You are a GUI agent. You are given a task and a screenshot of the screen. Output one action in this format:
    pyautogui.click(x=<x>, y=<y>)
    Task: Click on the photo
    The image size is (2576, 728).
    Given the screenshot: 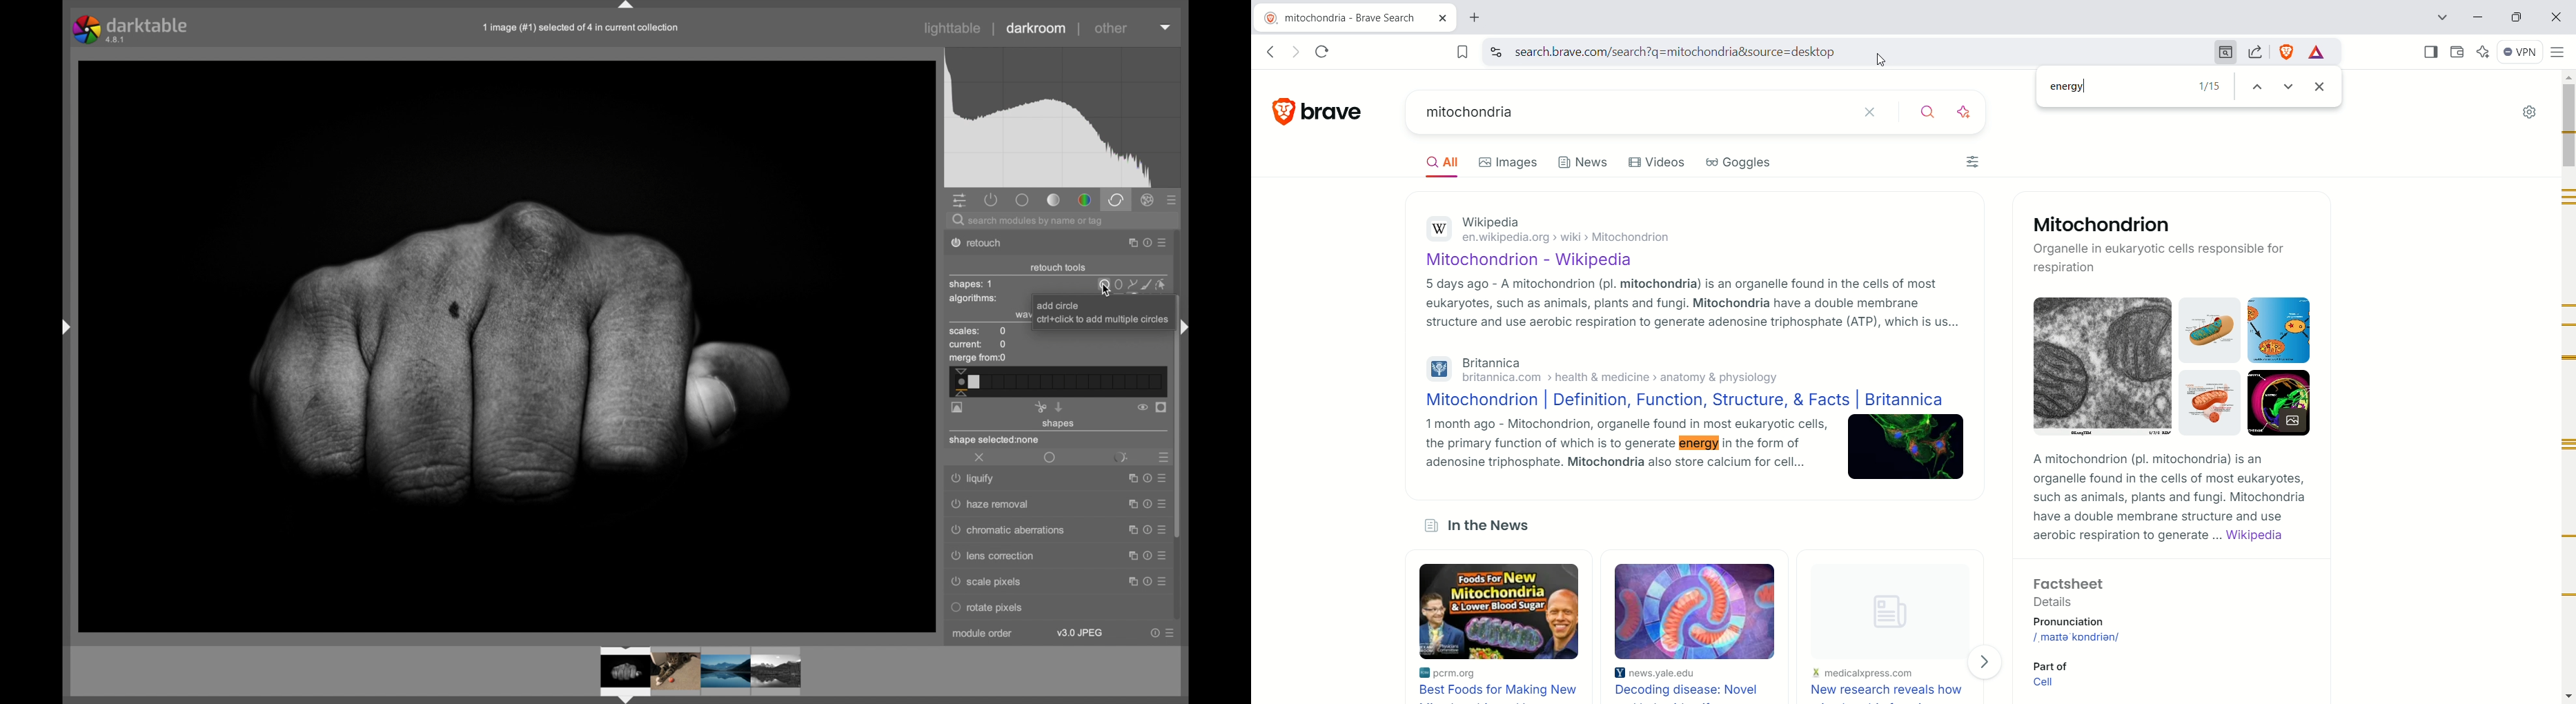 What is the action you would take?
    pyautogui.click(x=508, y=346)
    